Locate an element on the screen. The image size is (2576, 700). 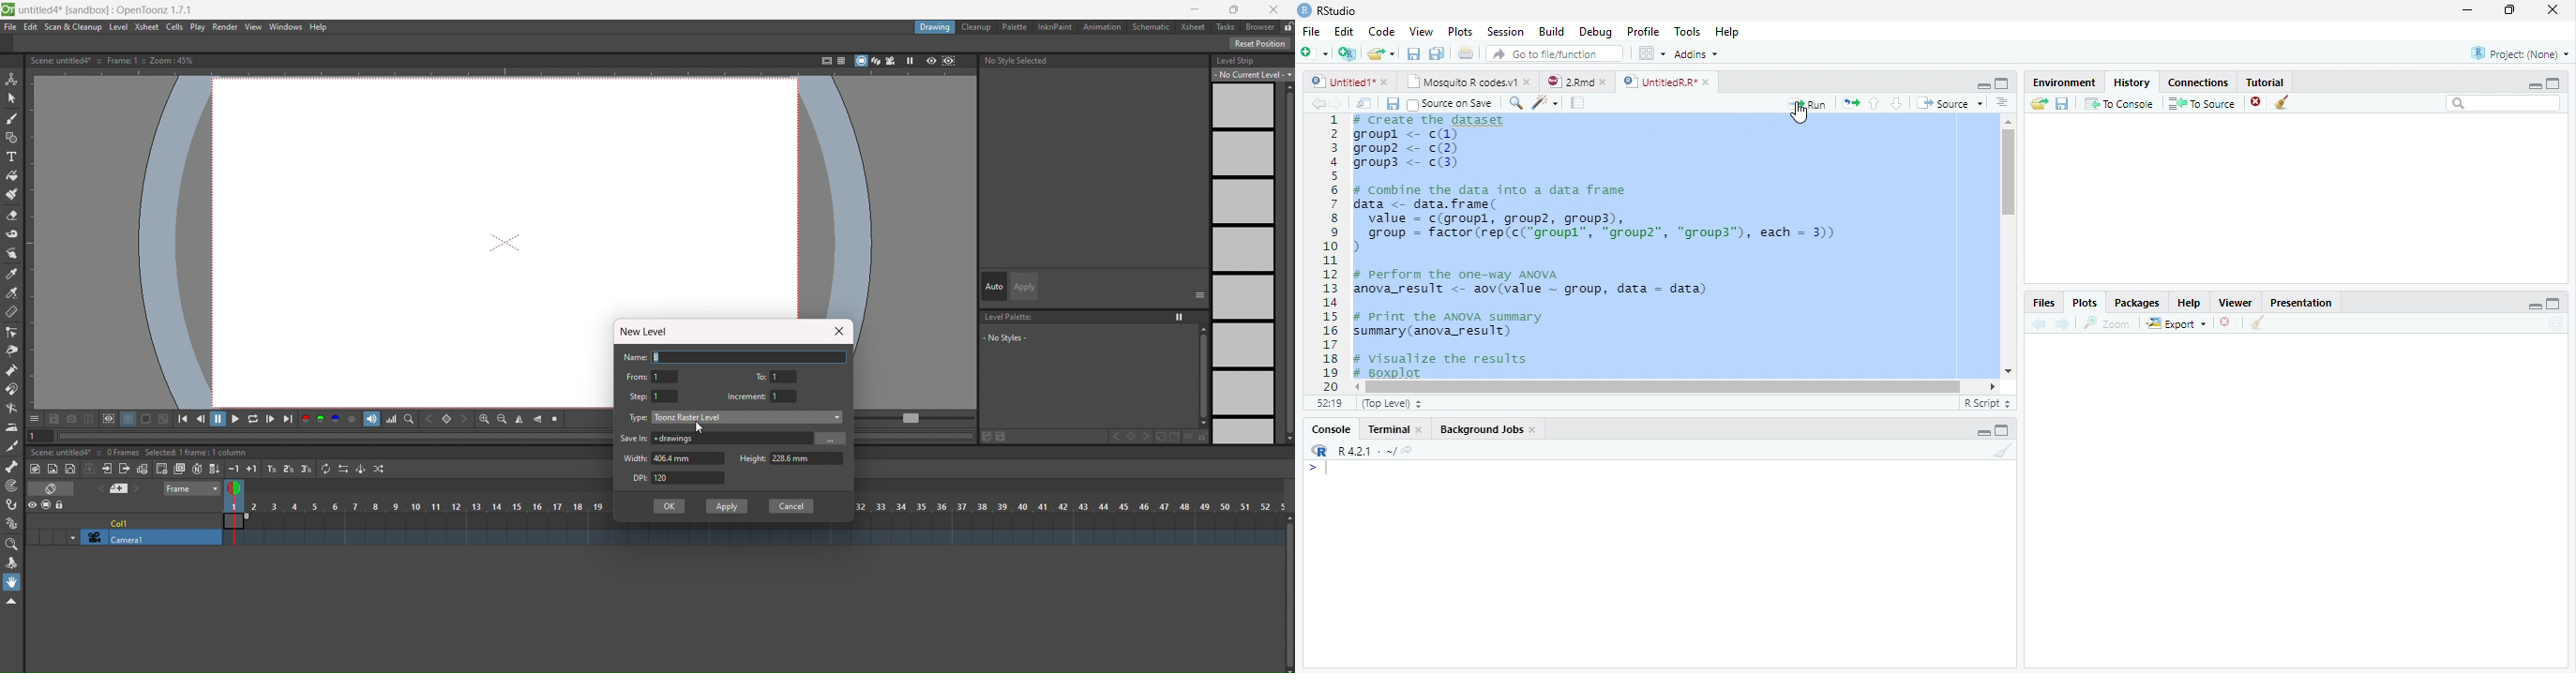
text is located at coordinates (141, 452).